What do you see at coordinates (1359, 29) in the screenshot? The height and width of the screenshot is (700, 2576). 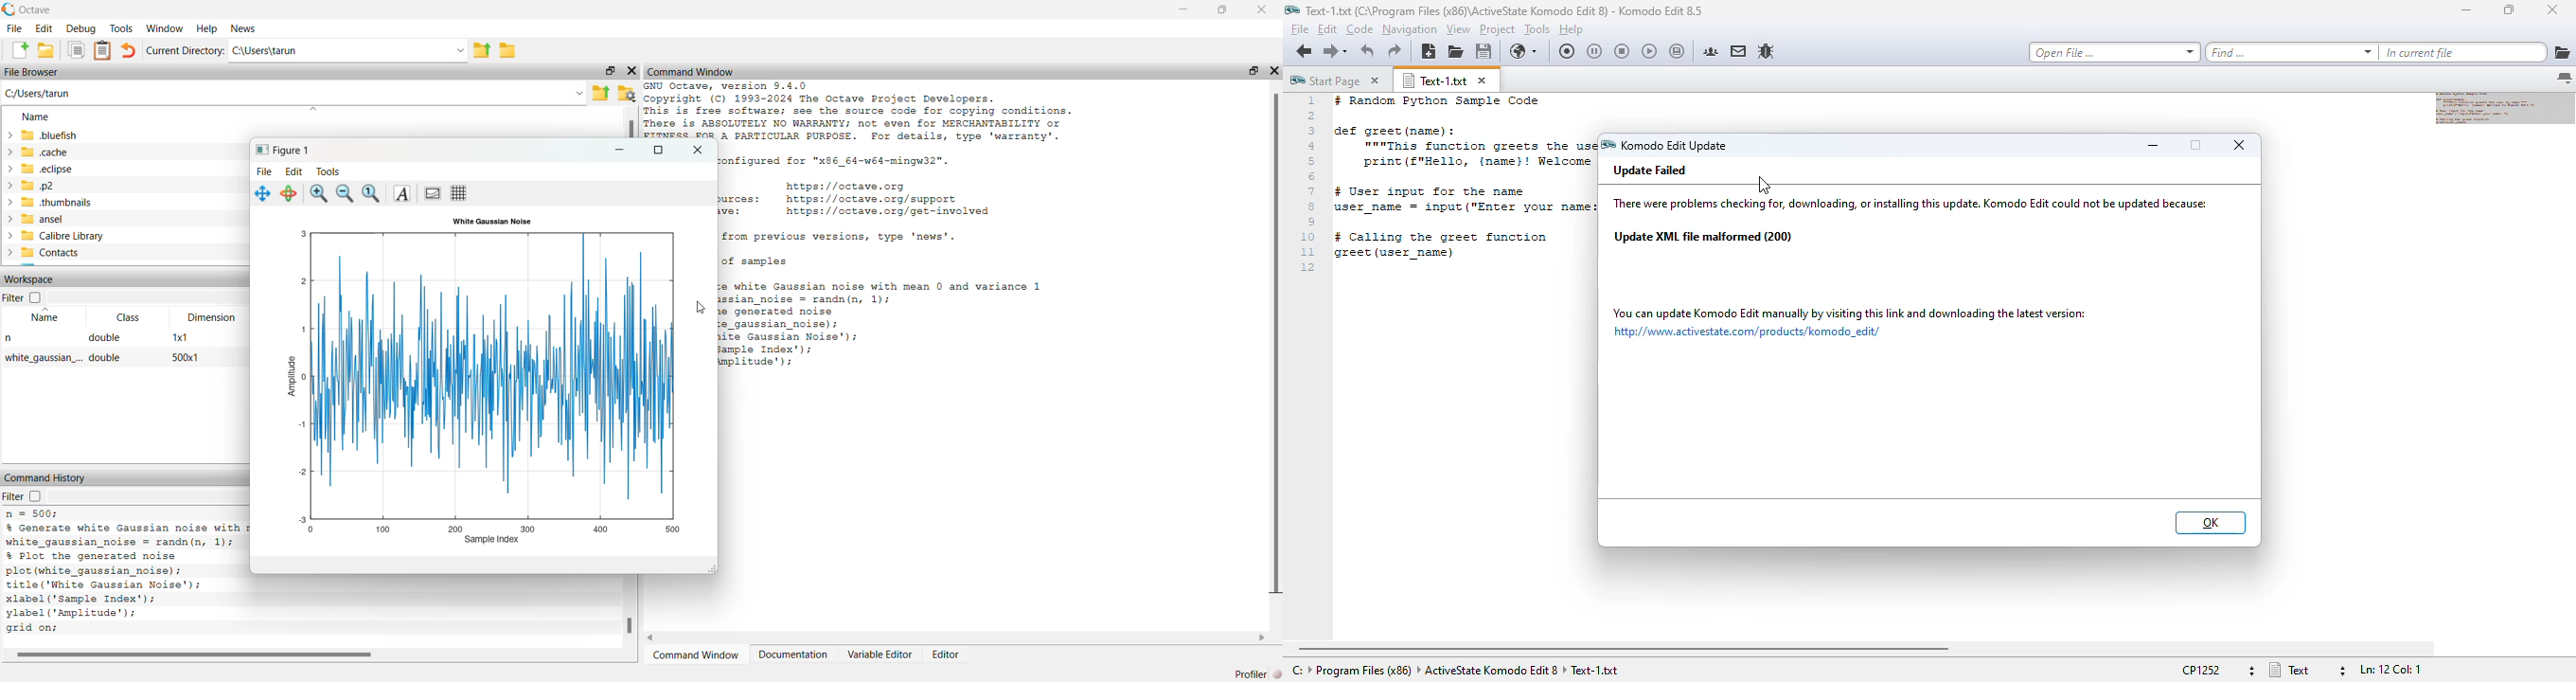 I see `code` at bounding box center [1359, 29].